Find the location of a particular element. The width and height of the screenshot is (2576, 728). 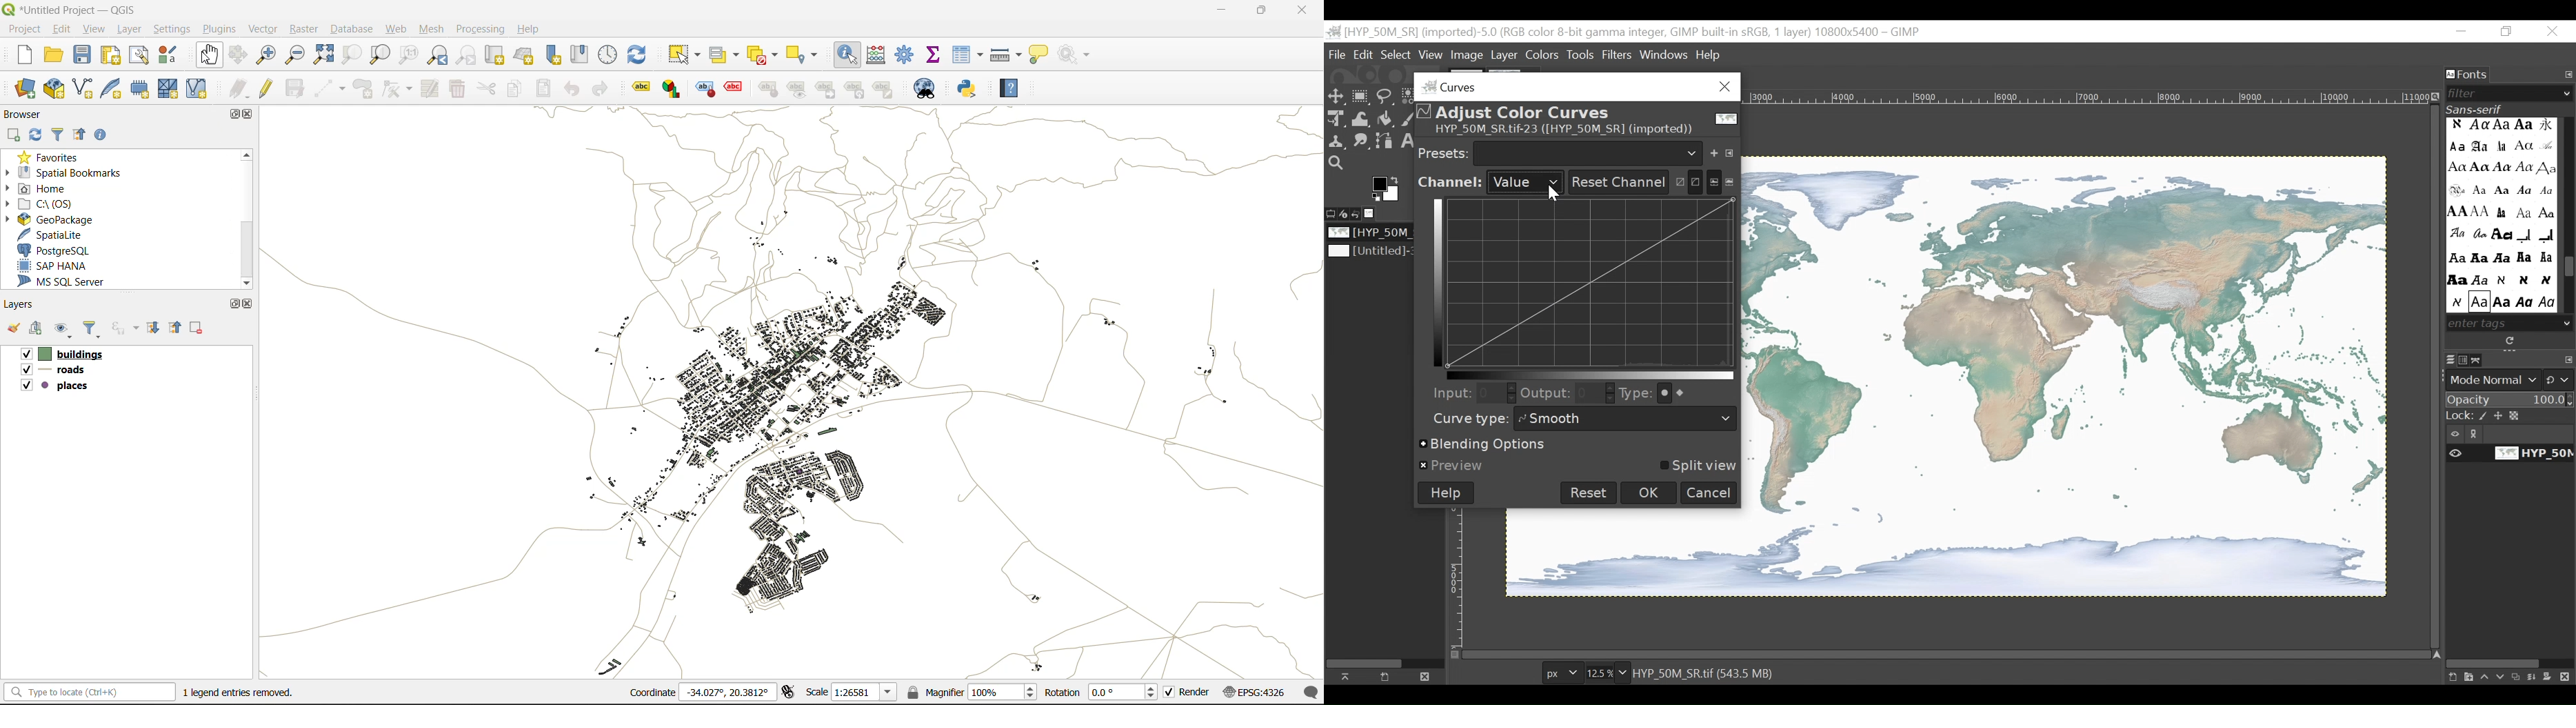

maximize is located at coordinates (230, 306).